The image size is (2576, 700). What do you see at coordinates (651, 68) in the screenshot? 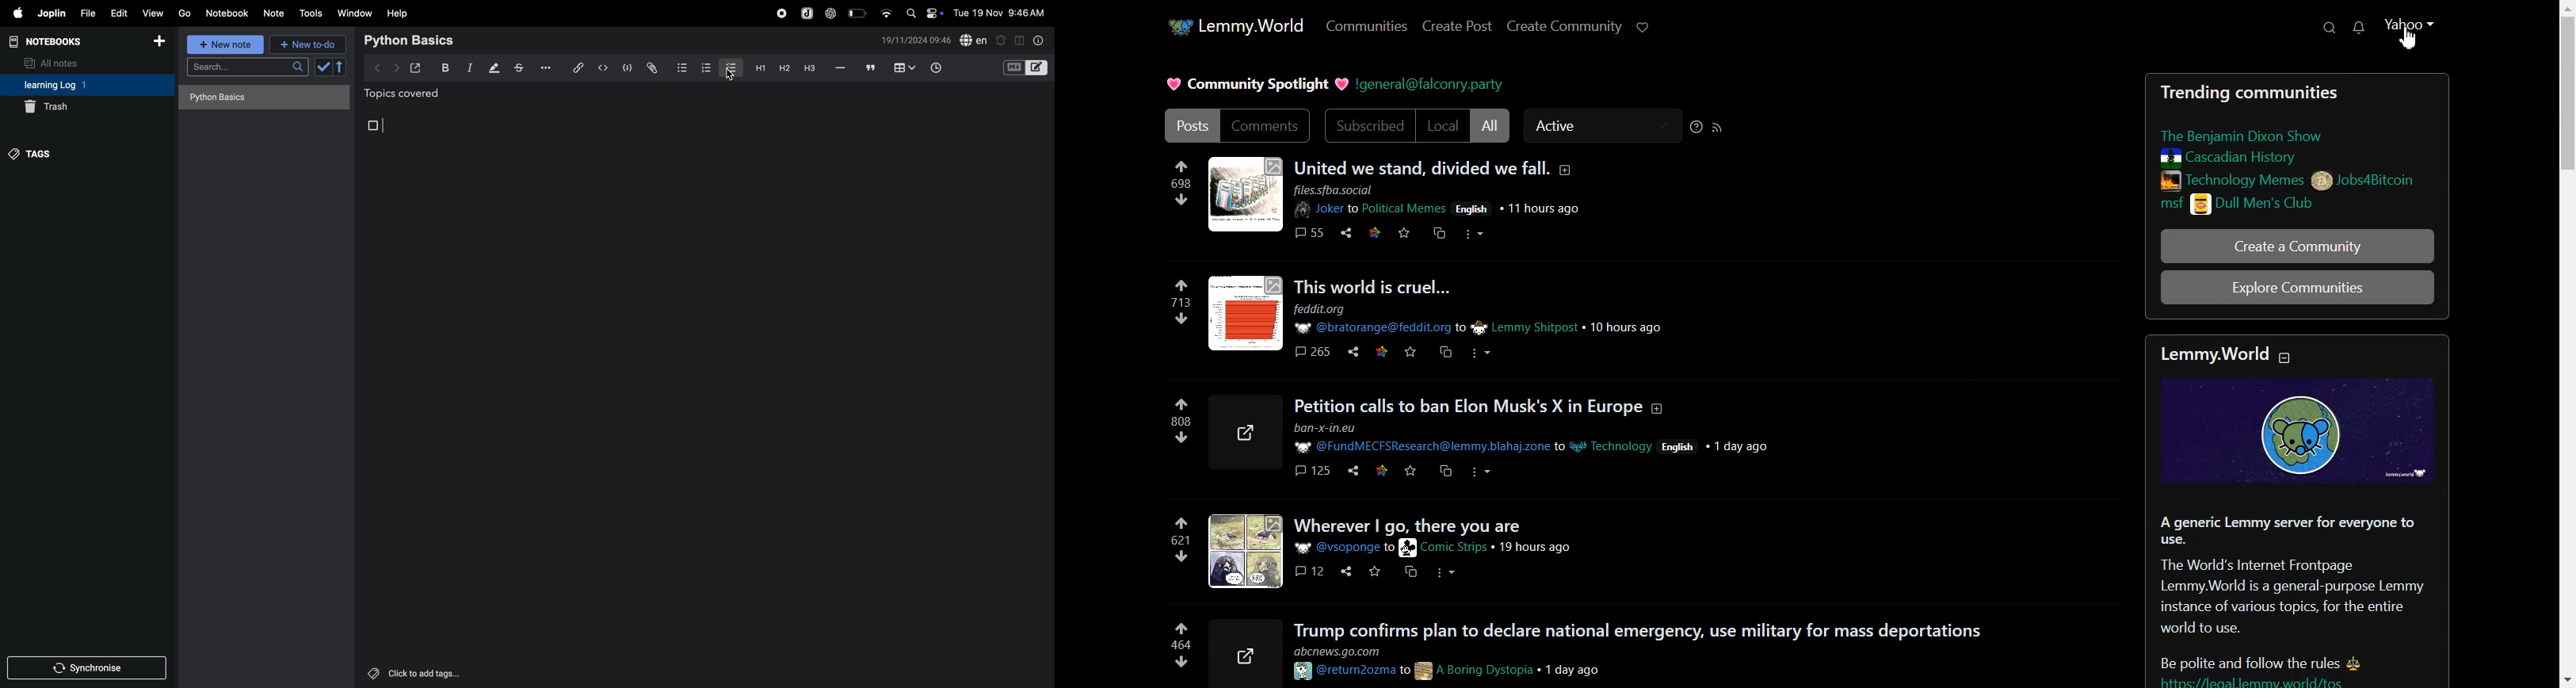
I see `attach file` at bounding box center [651, 68].